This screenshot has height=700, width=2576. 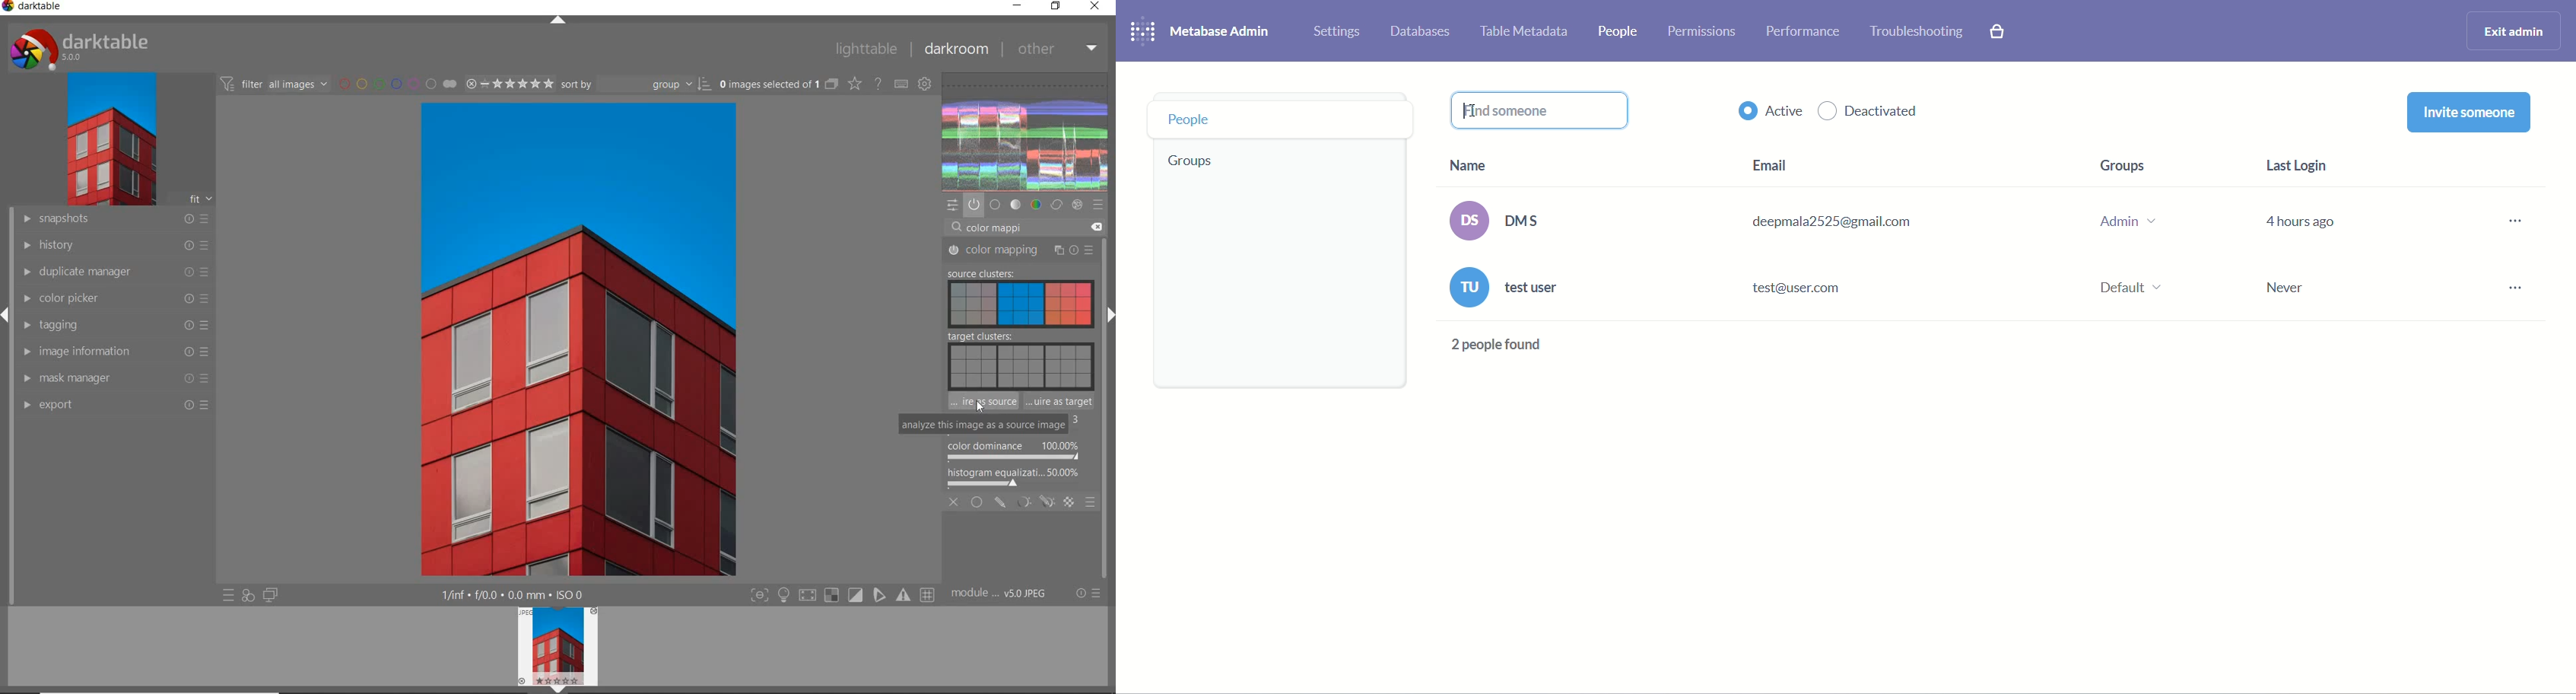 I want to click on show only active module, so click(x=975, y=205).